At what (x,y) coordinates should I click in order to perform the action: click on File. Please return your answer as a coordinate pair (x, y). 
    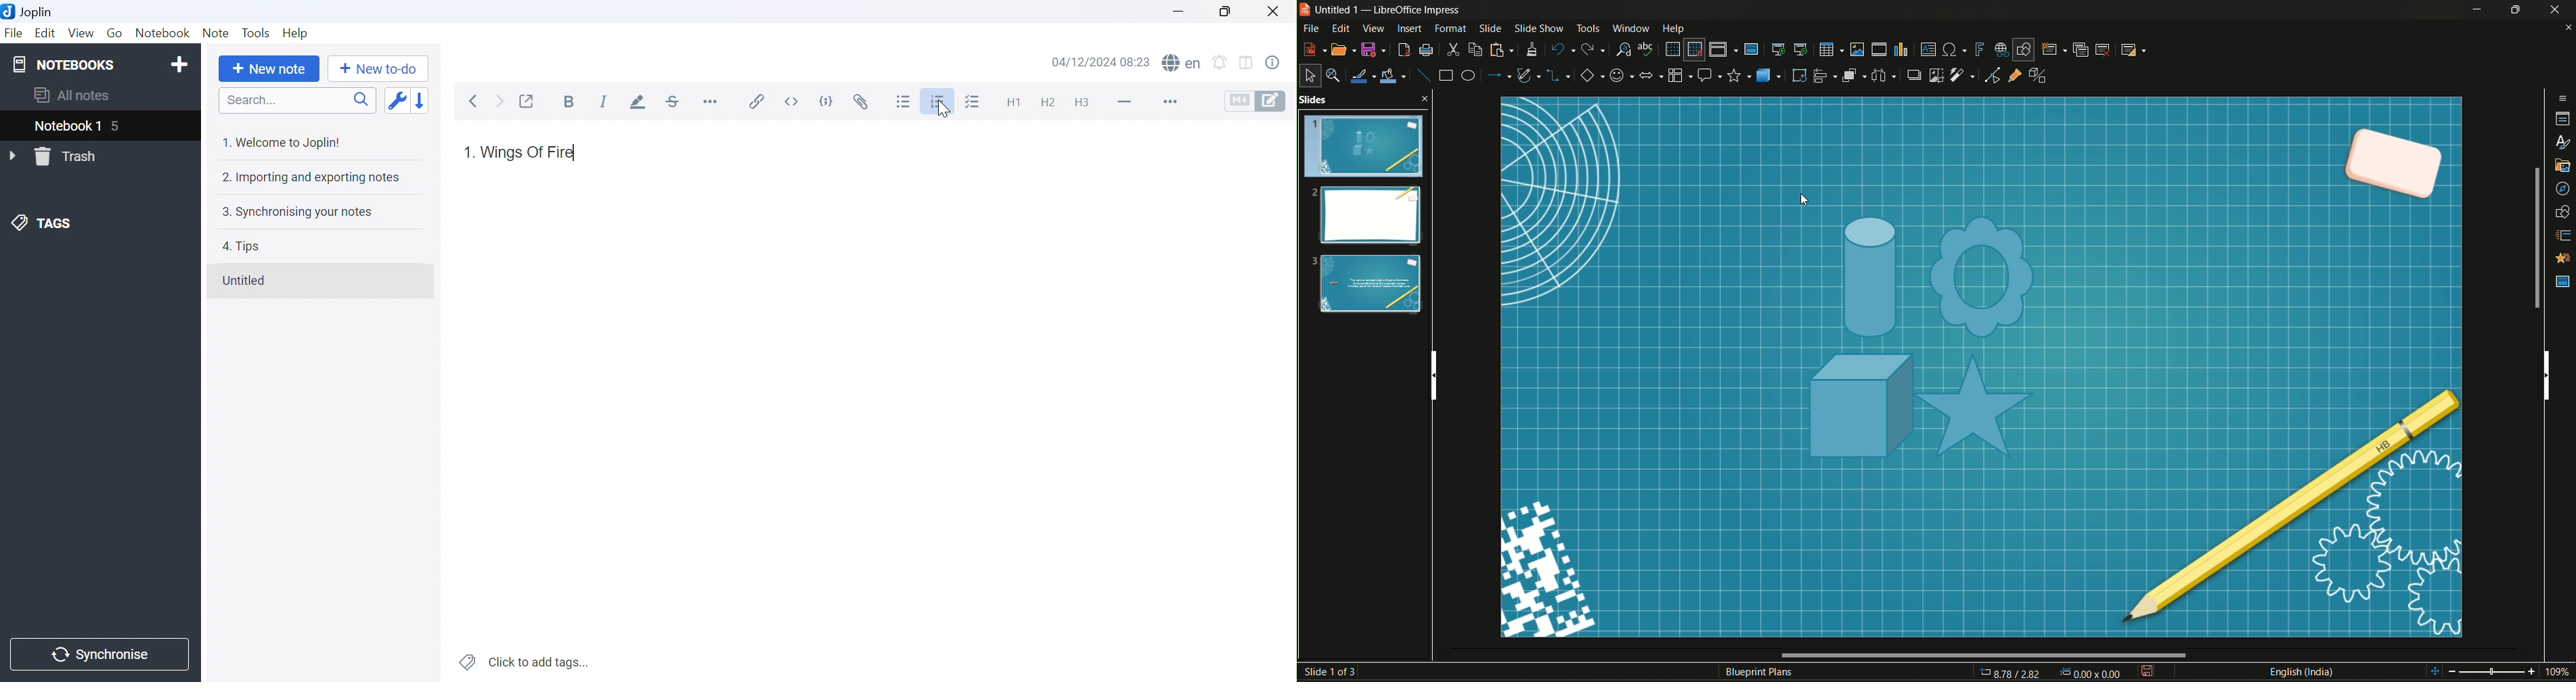
    Looking at the image, I should click on (14, 34).